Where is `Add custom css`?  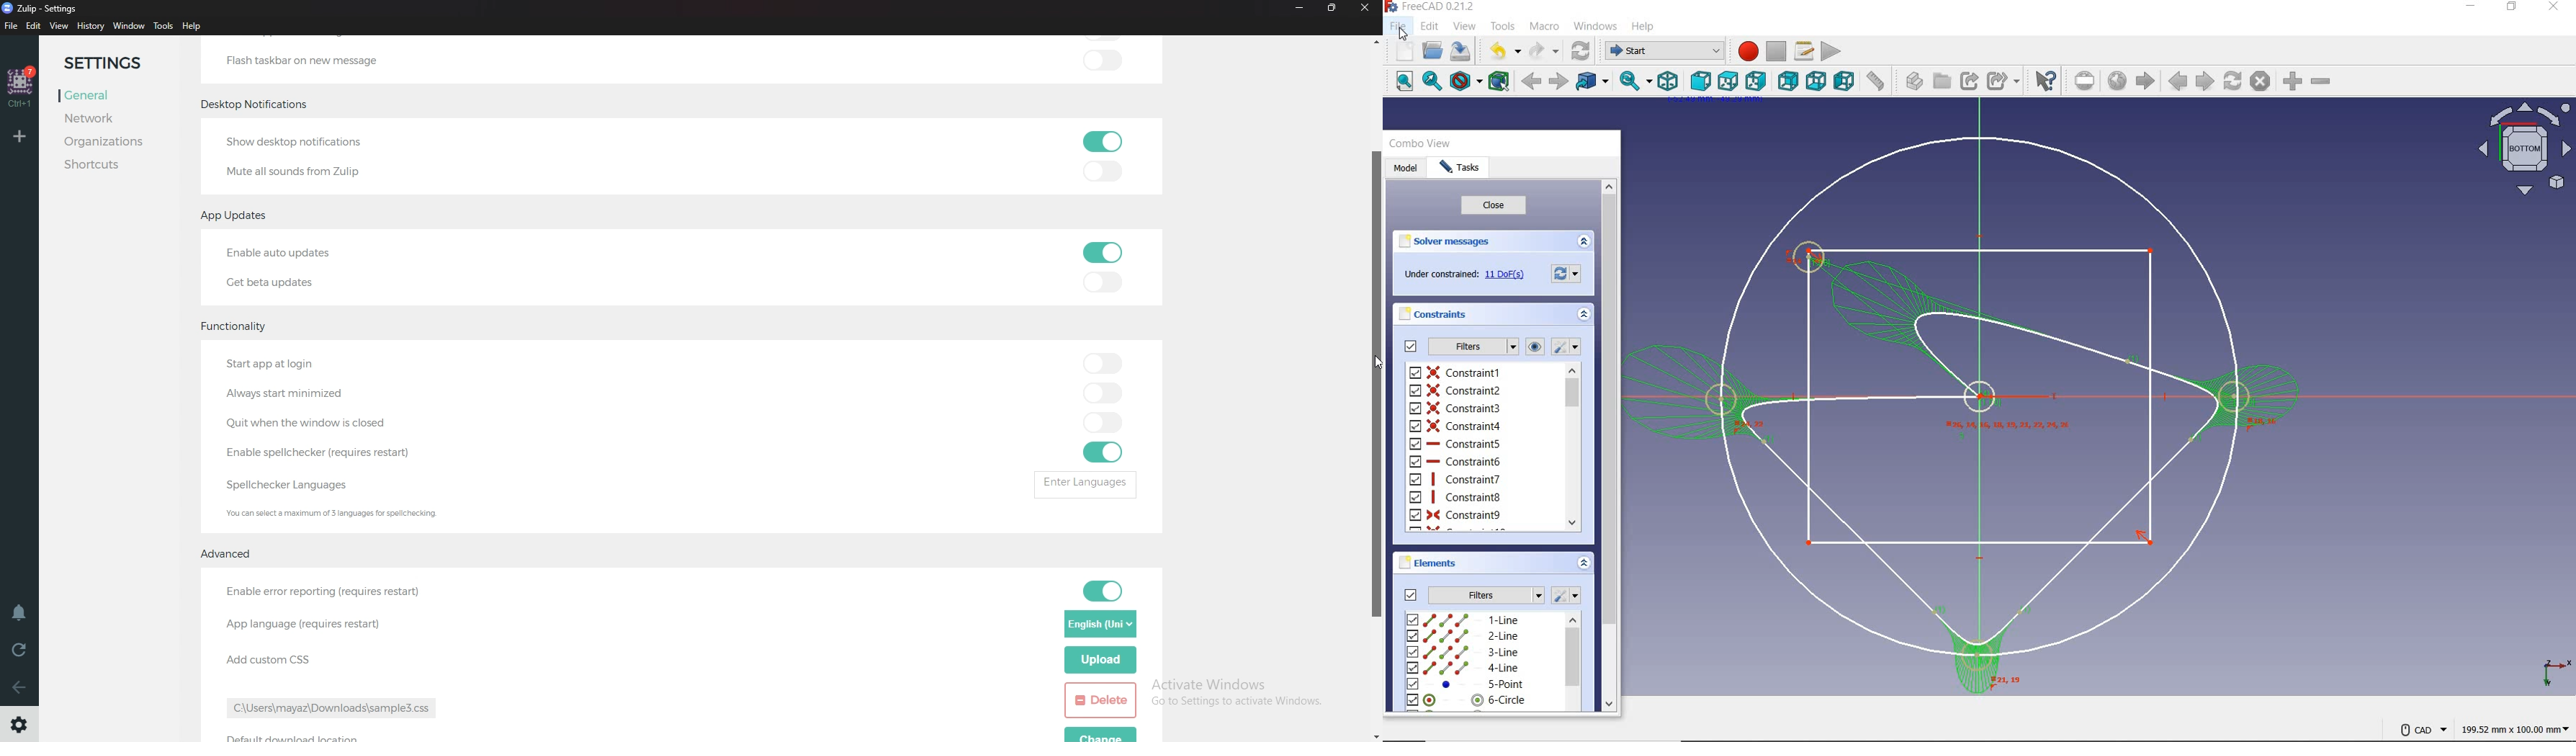
Add custom css is located at coordinates (266, 661).